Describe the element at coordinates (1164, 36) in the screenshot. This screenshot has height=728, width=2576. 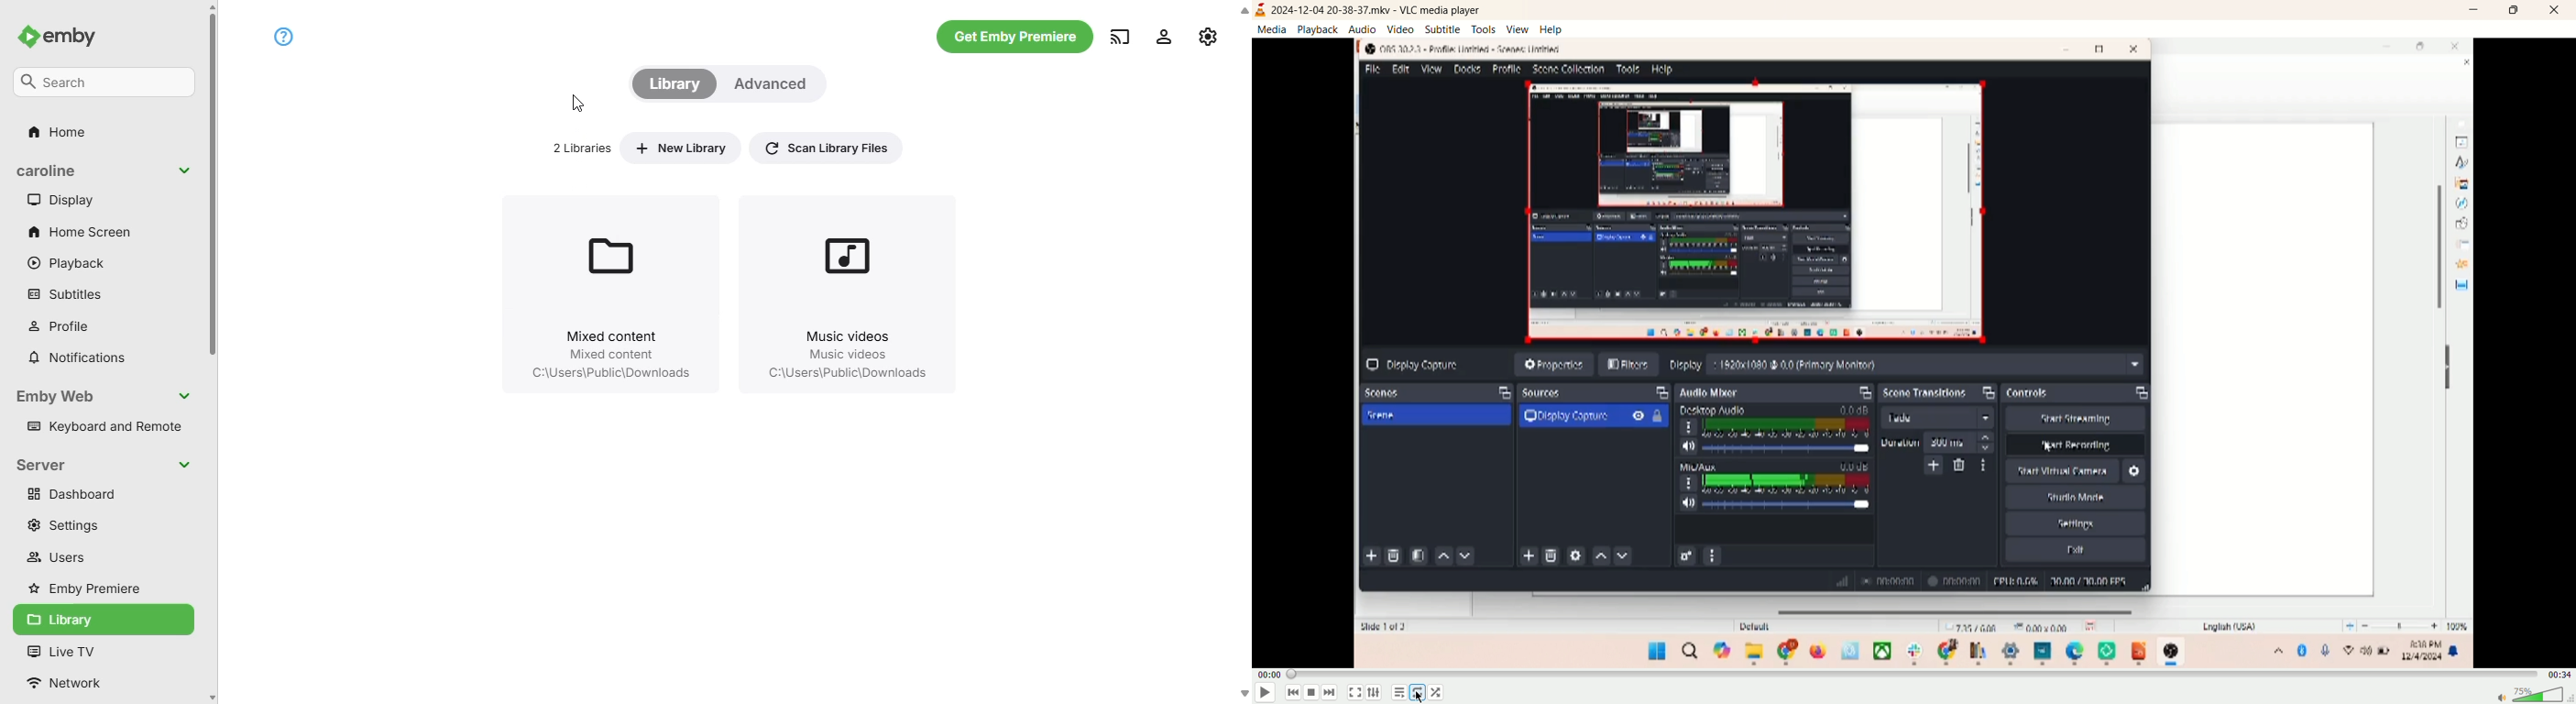
I see `manage emby server` at that location.